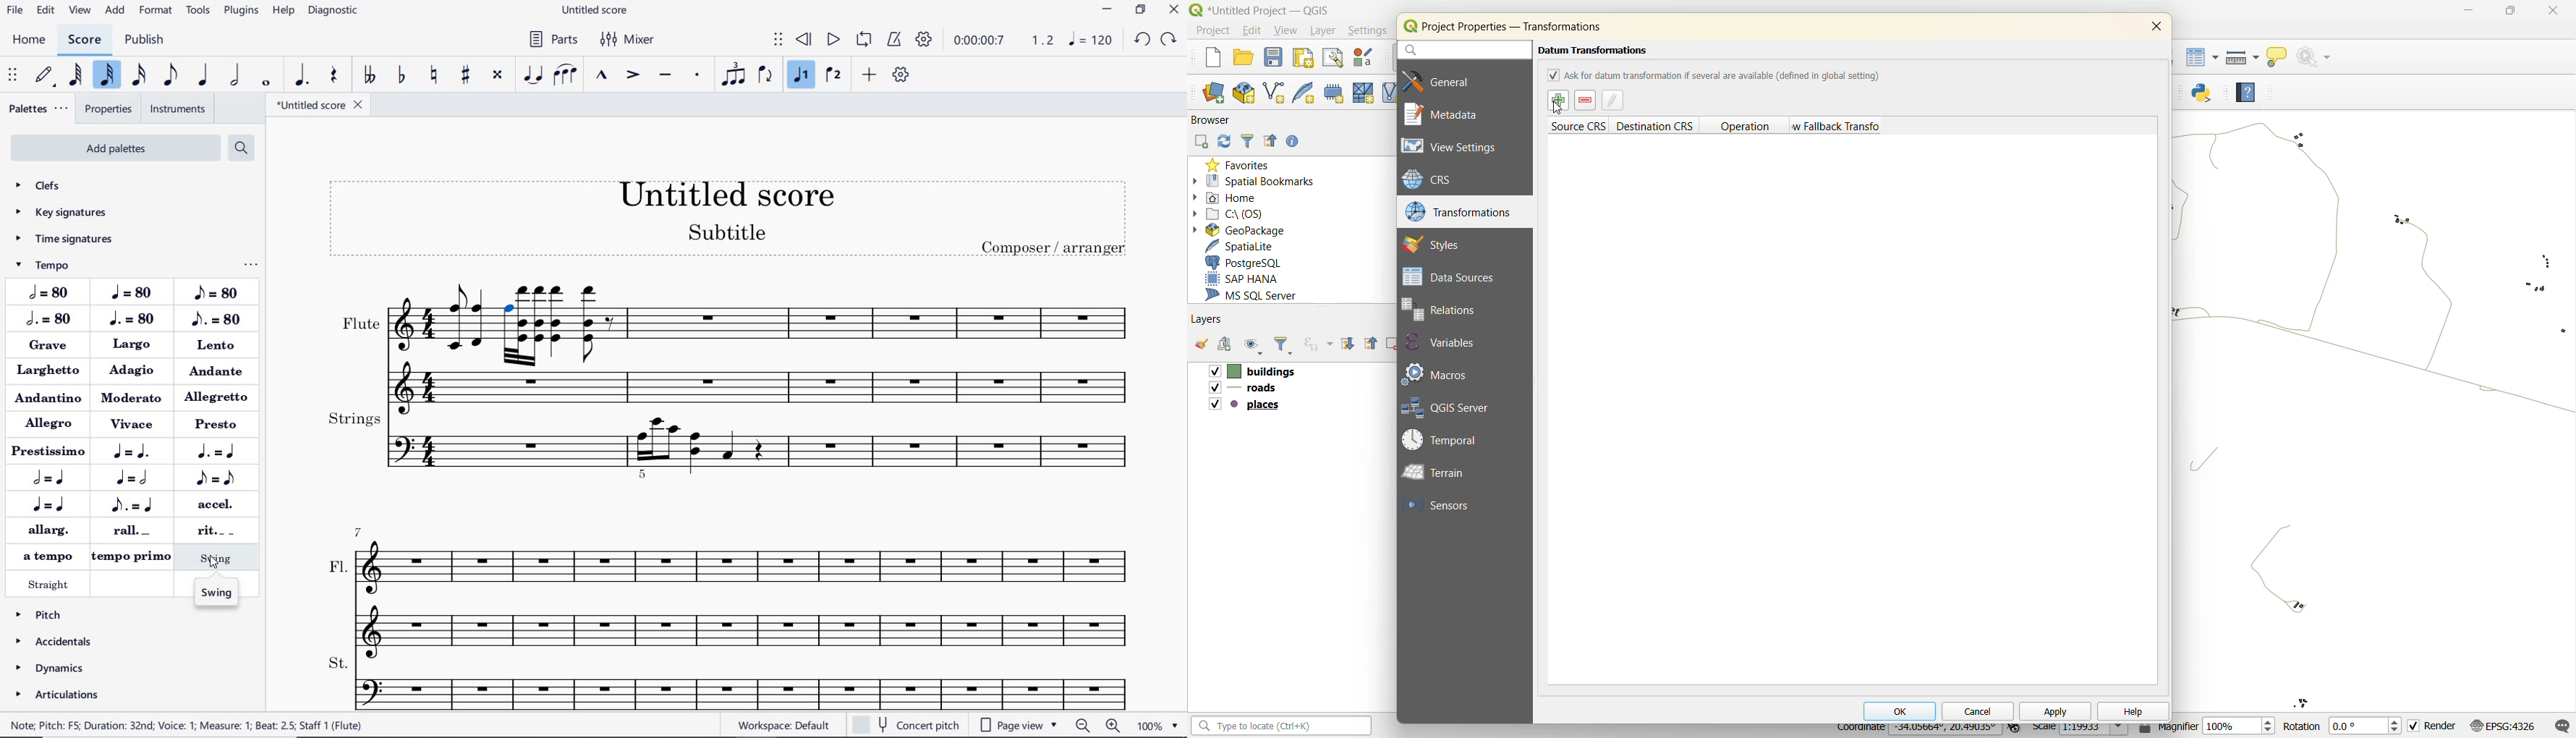 The height and width of the screenshot is (756, 2576). What do you see at coordinates (266, 82) in the screenshot?
I see `WHOLE NOTE` at bounding box center [266, 82].